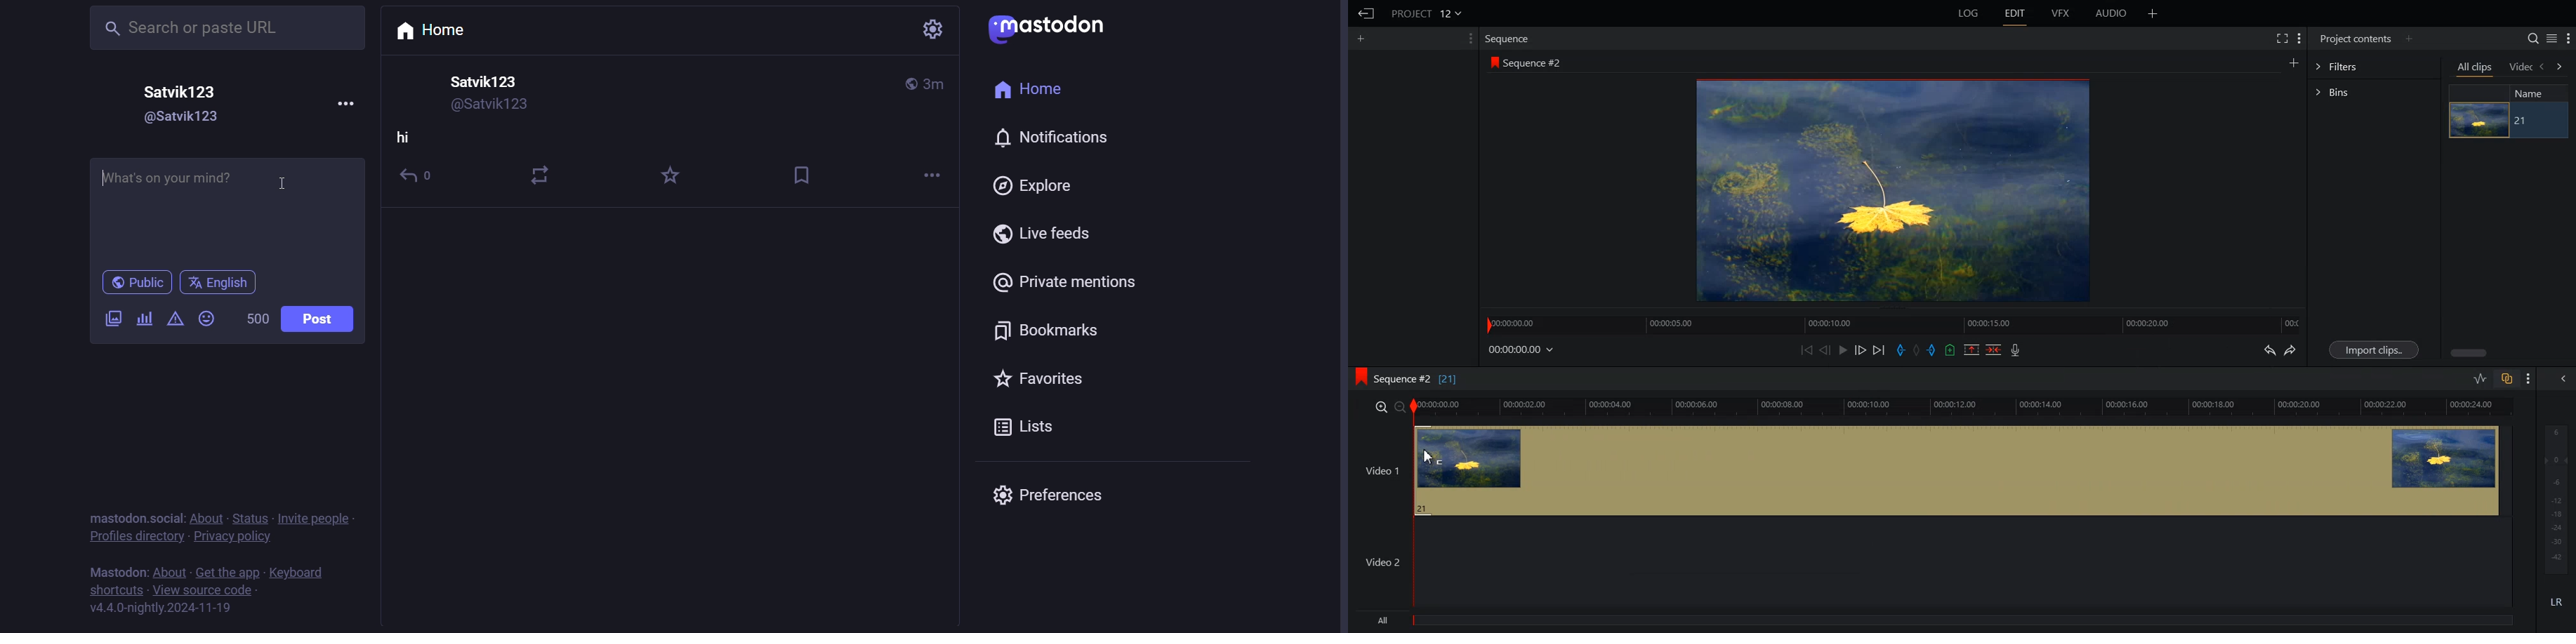 This screenshot has width=2576, height=644. What do you see at coordinates (2537, 121) in the screenshot?
I see `21` at bounding box center [2537, 121].